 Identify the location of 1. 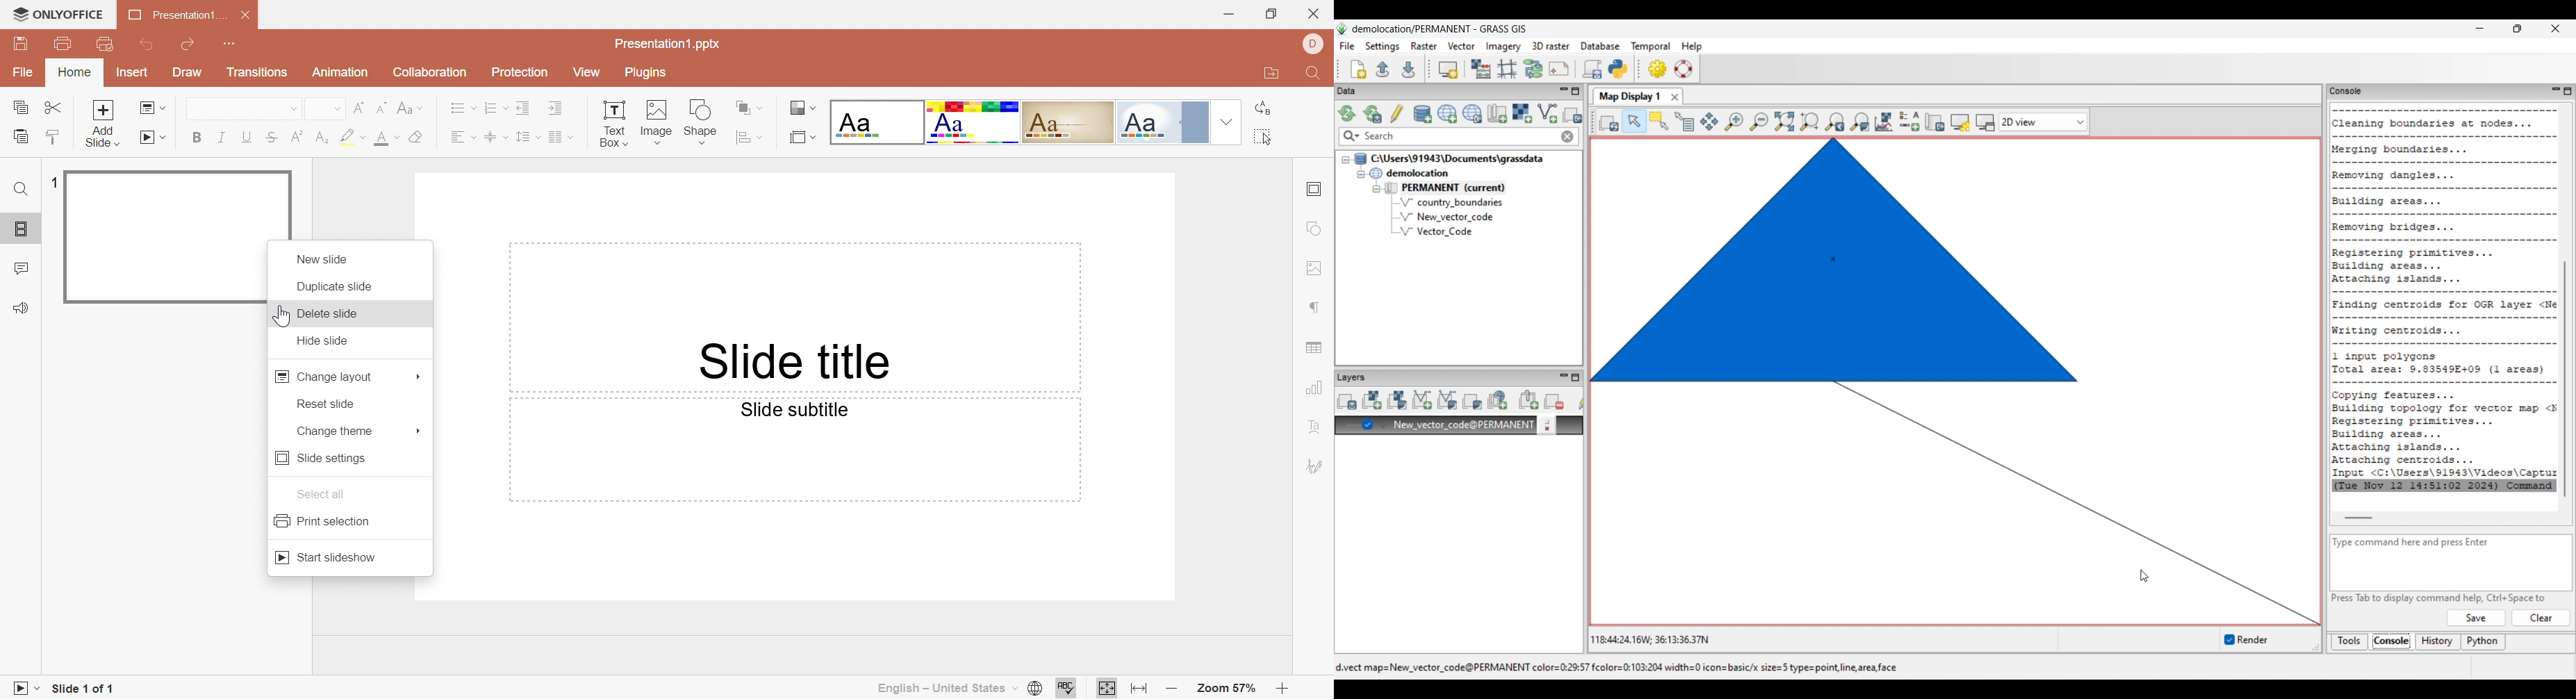
(55, 182).